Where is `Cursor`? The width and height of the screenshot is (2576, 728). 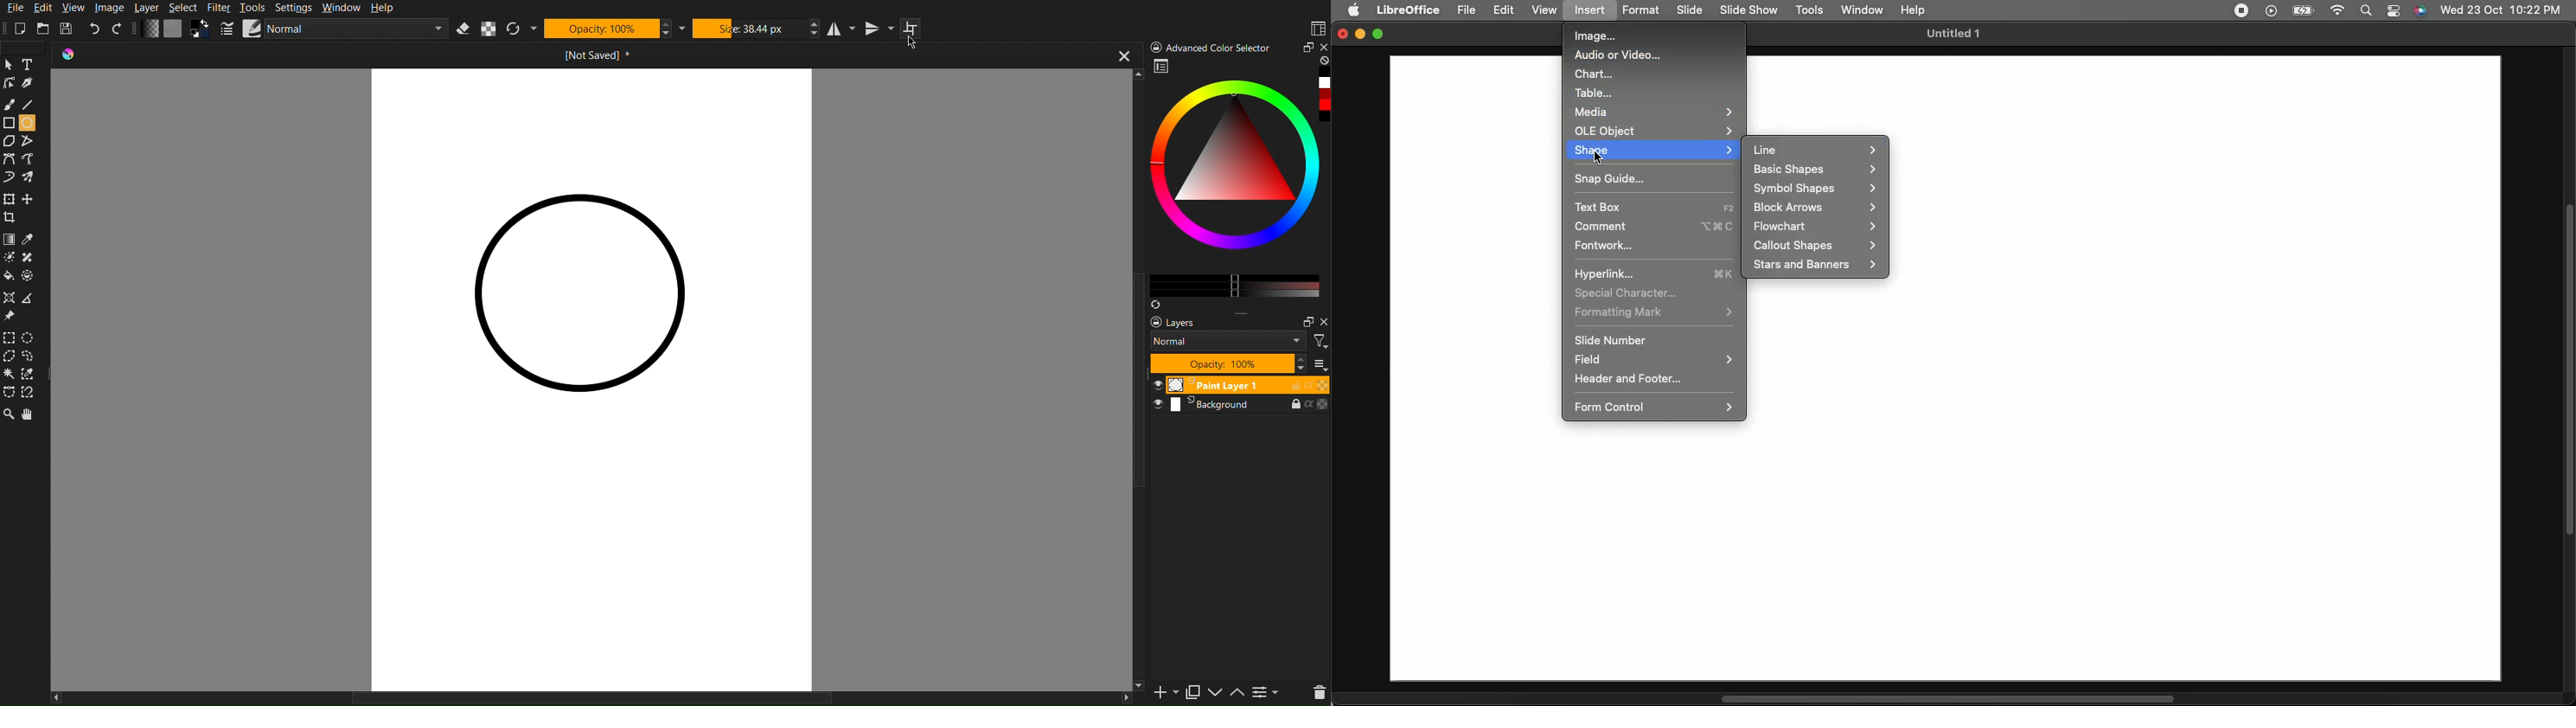
Cursor is located at coordinates (914, 42).